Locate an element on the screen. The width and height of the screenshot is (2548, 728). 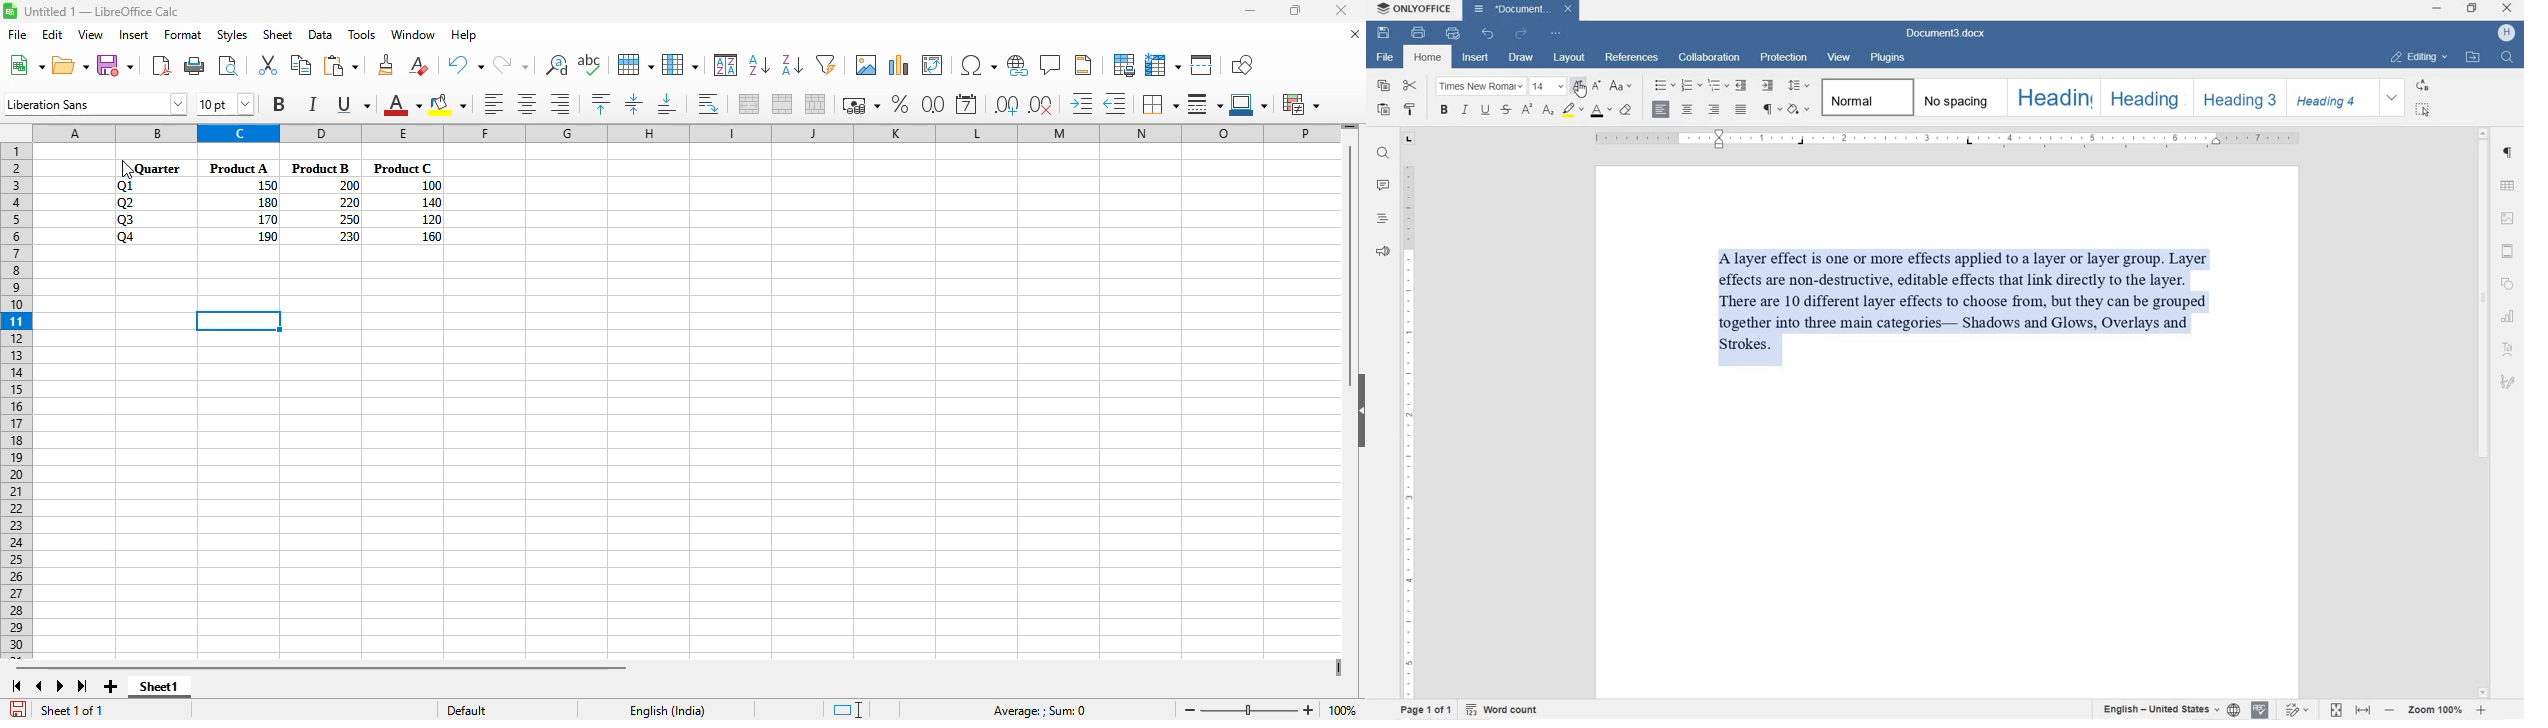
file is located at coordinates (1382, 57).